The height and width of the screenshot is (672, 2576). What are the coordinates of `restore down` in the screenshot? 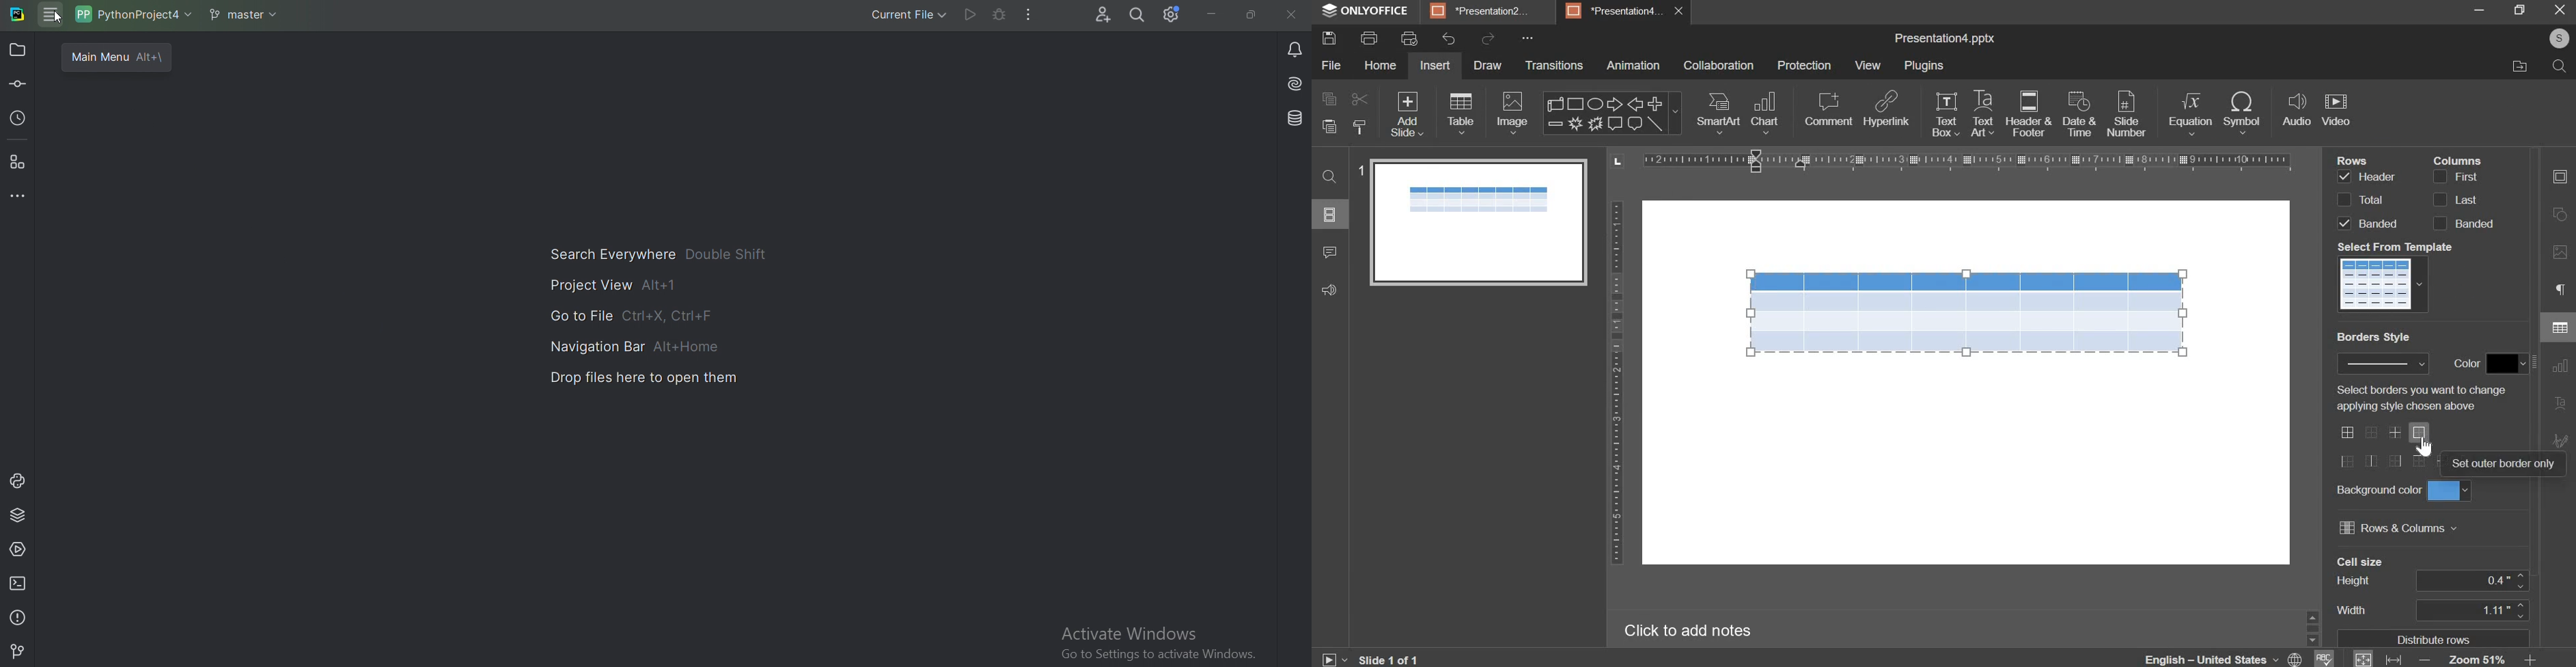 It's located at (2518, 9).